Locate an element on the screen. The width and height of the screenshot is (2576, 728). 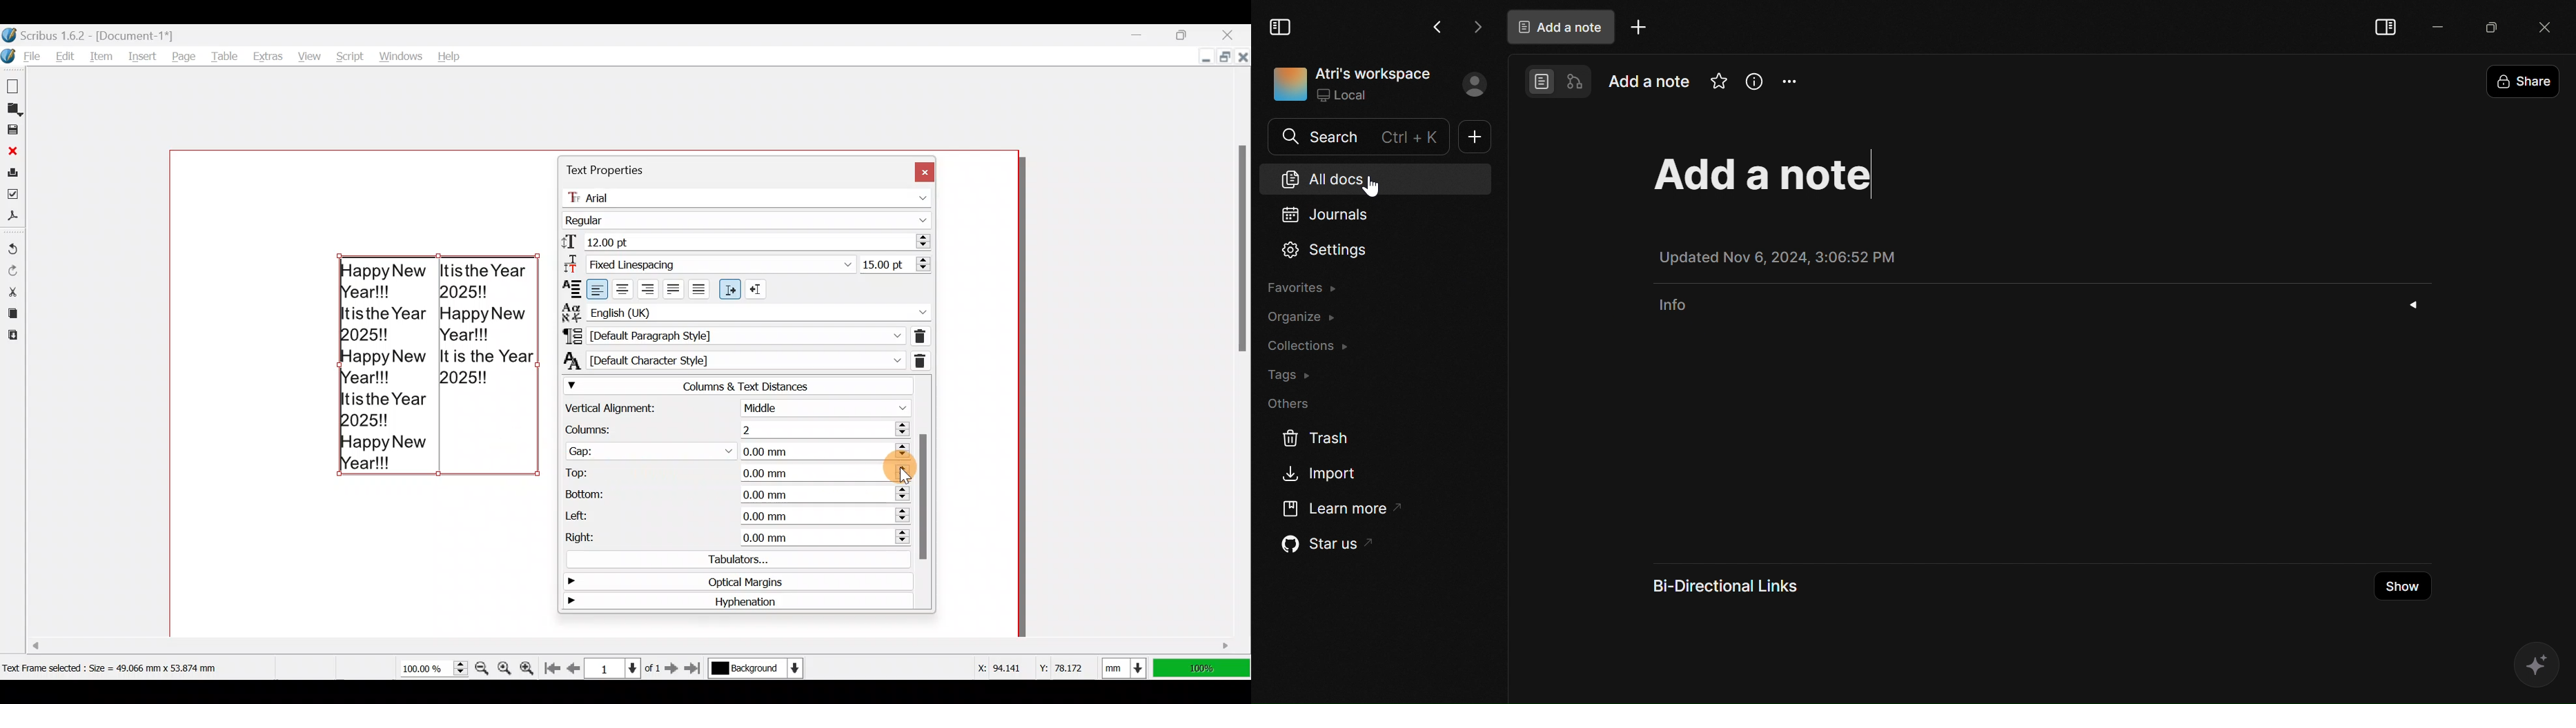
icon is located at coordinates (1287, 84).